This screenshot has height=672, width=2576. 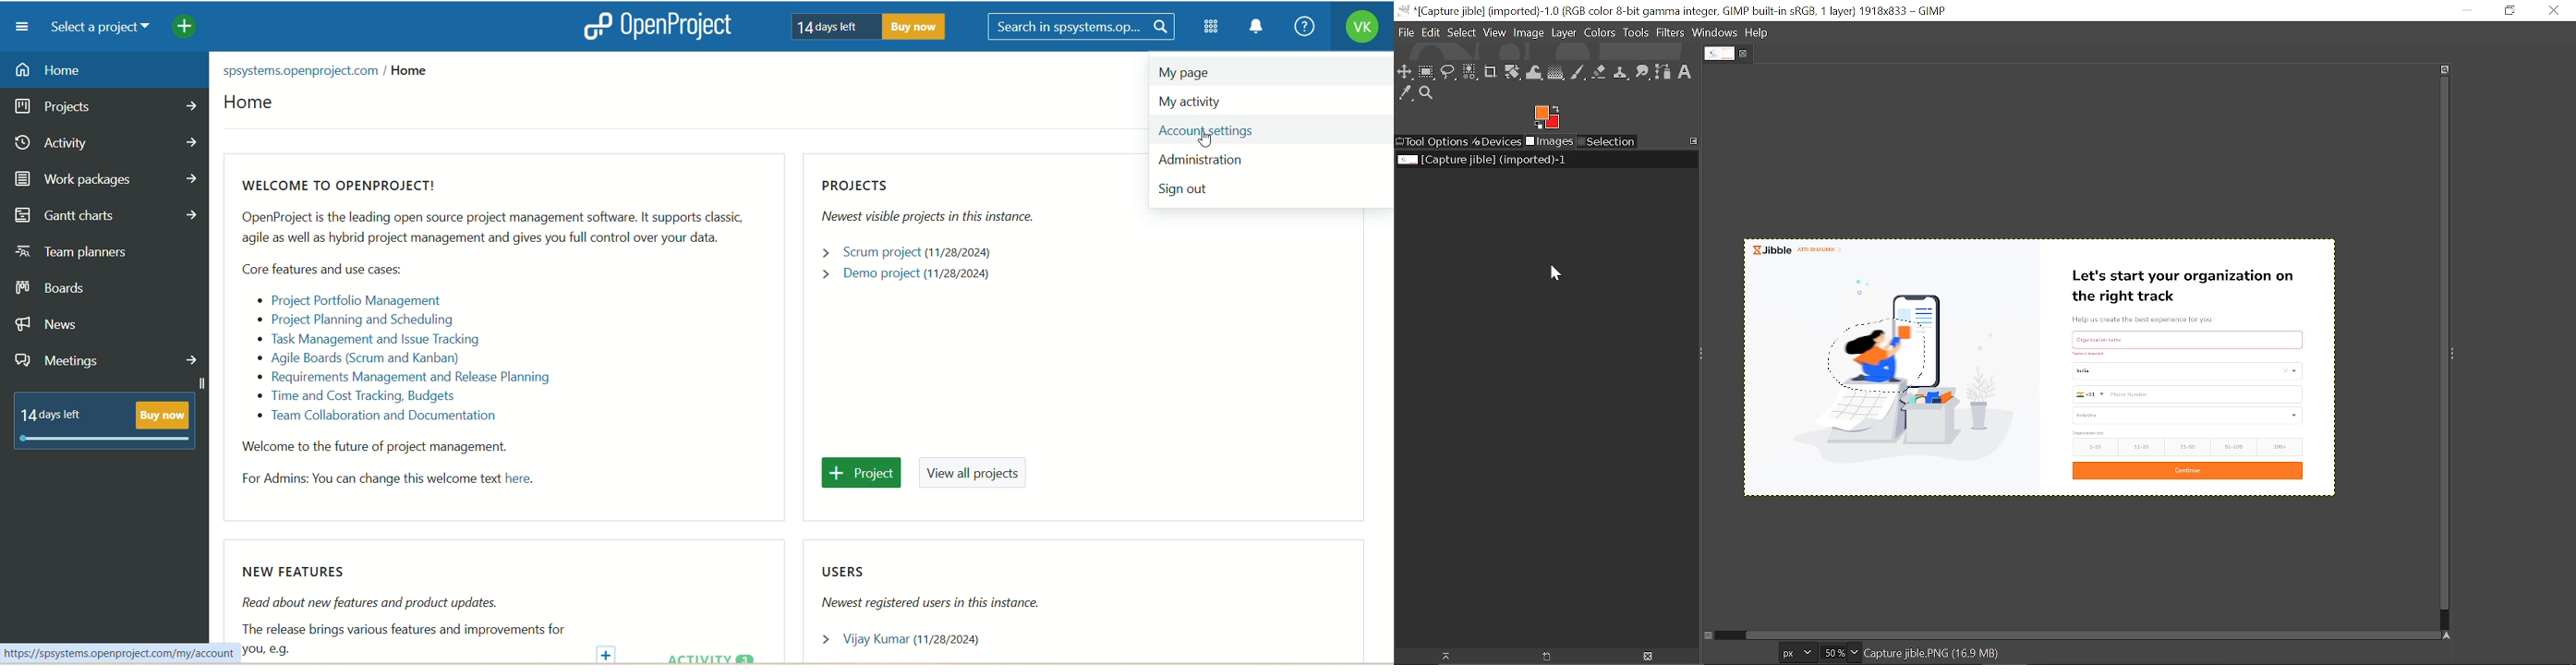 I want to click on Eraser tool, so click(x=1599, y=72).